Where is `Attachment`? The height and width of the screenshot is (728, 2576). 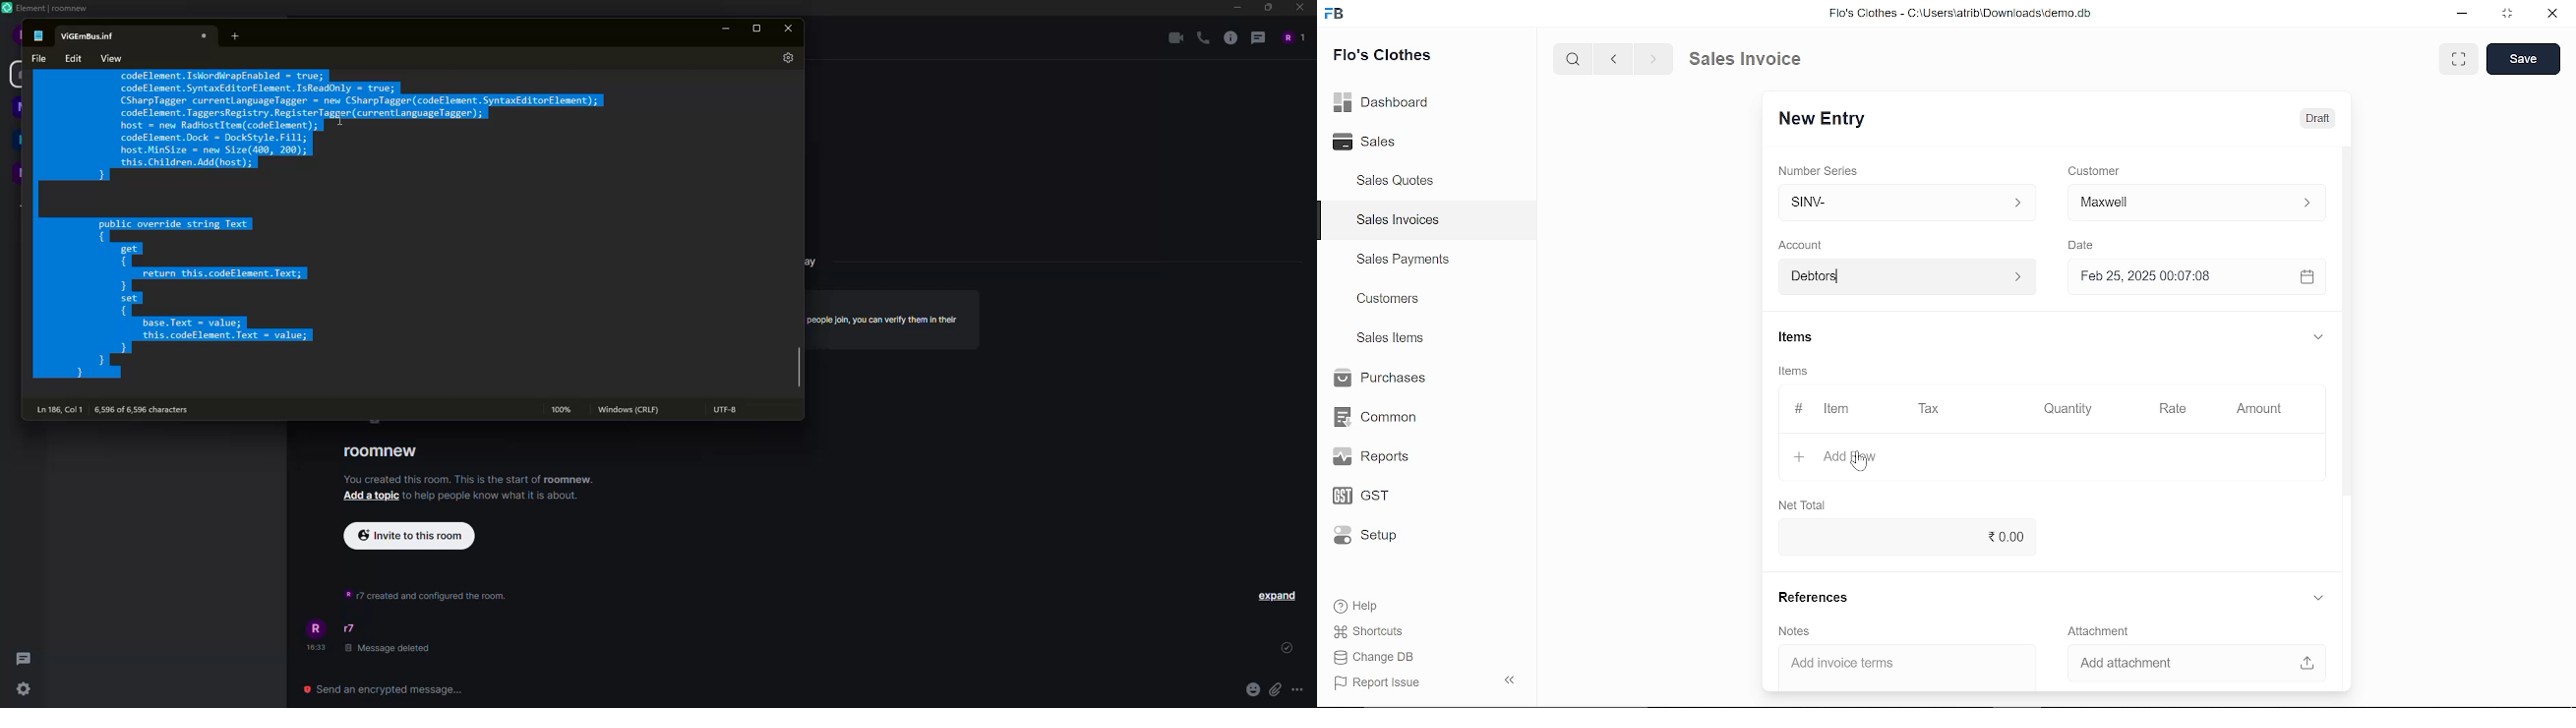 Attachment is located at coordinates (2102, 631).